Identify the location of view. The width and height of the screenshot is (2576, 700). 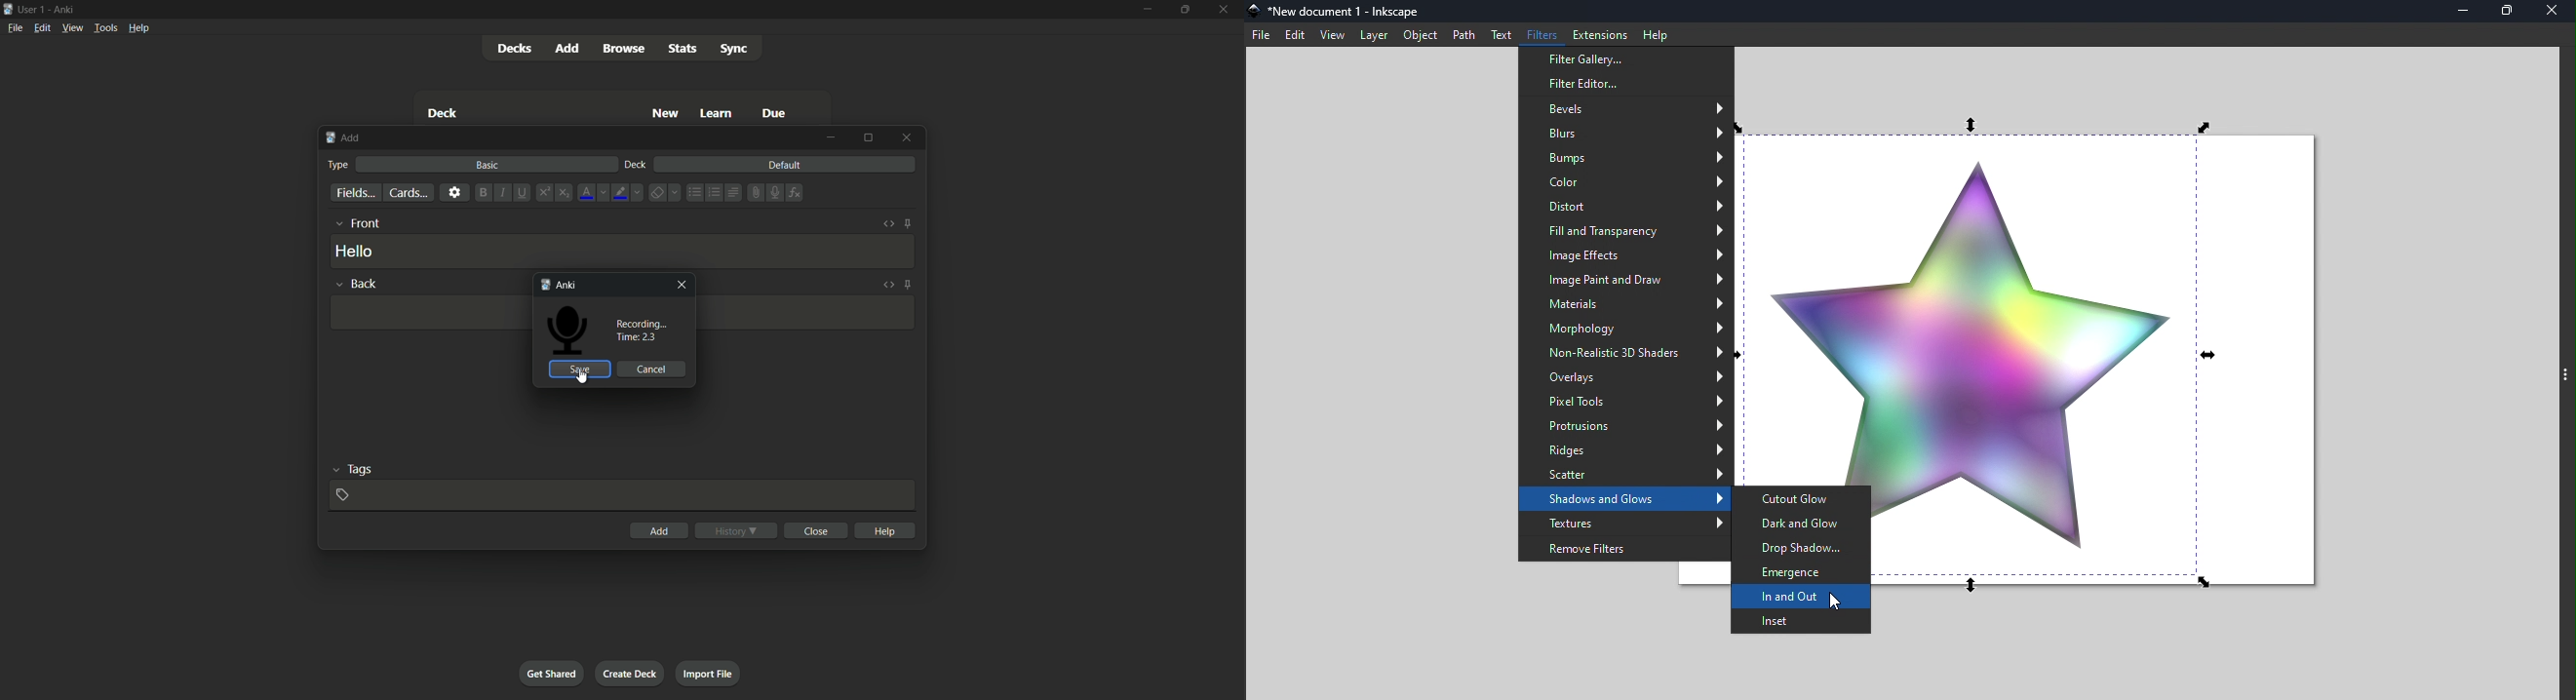
(1331, 34).